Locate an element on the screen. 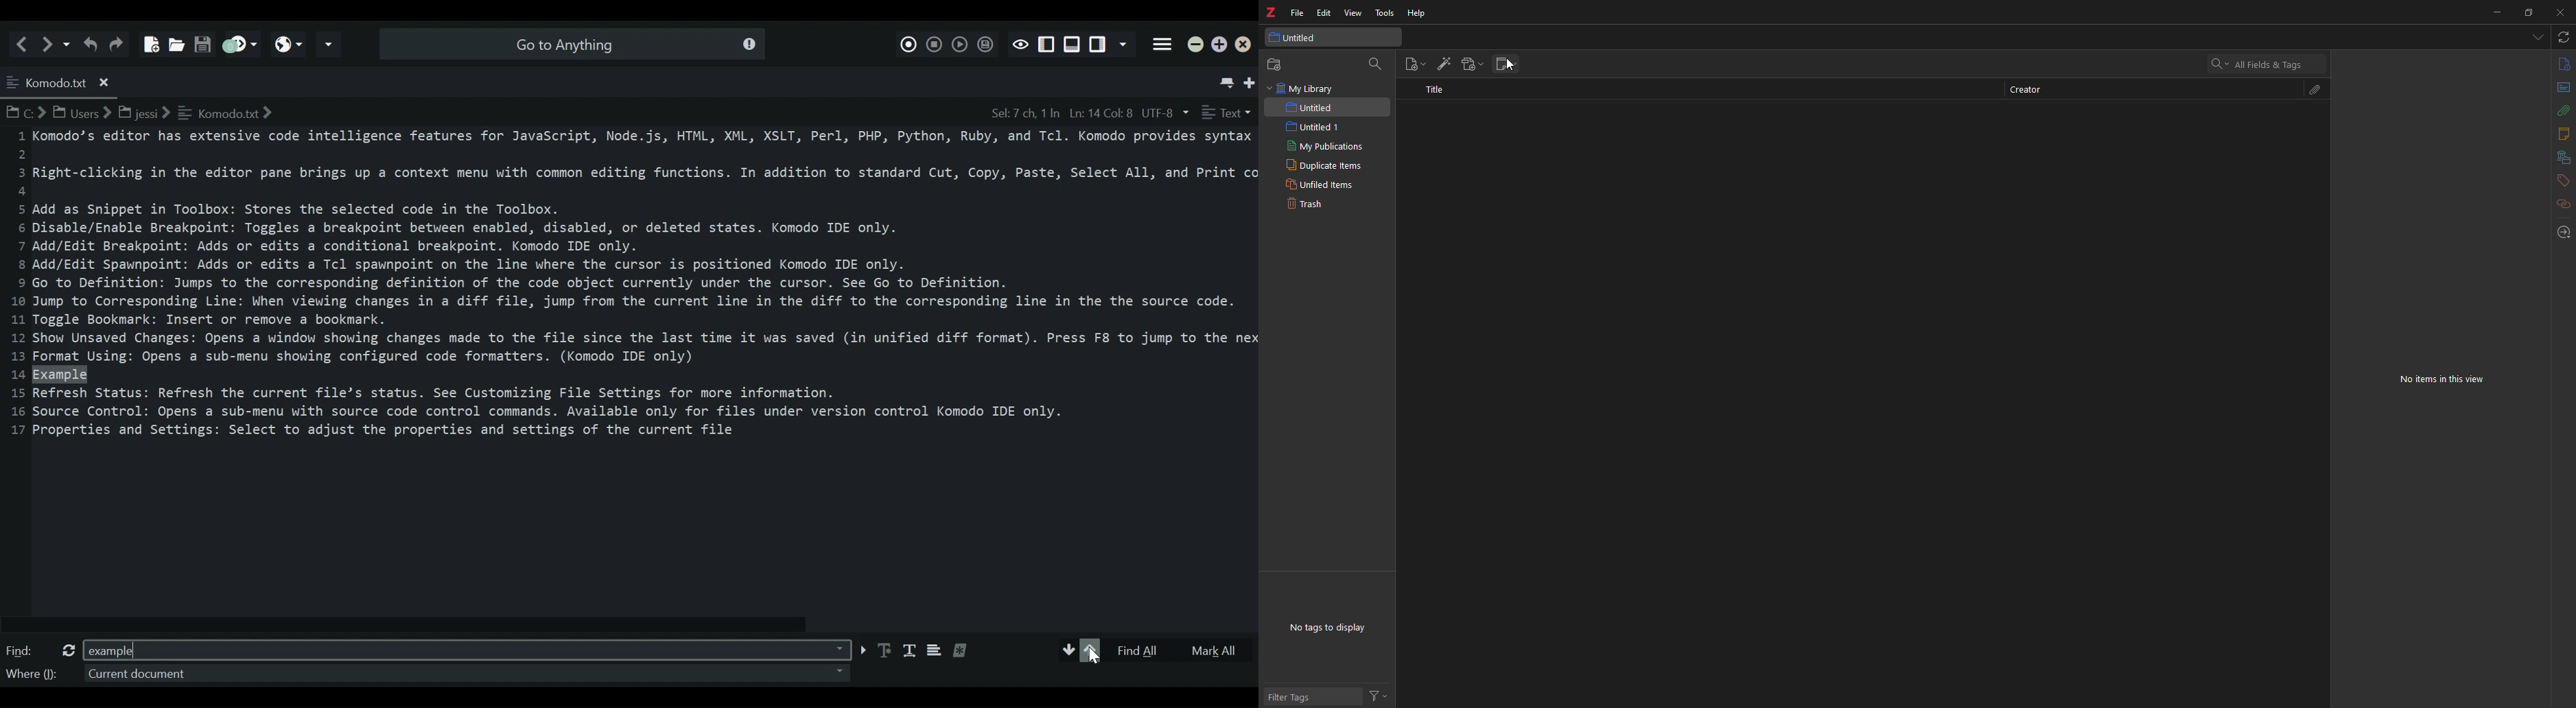  close is located at coordinates (2561, 13).